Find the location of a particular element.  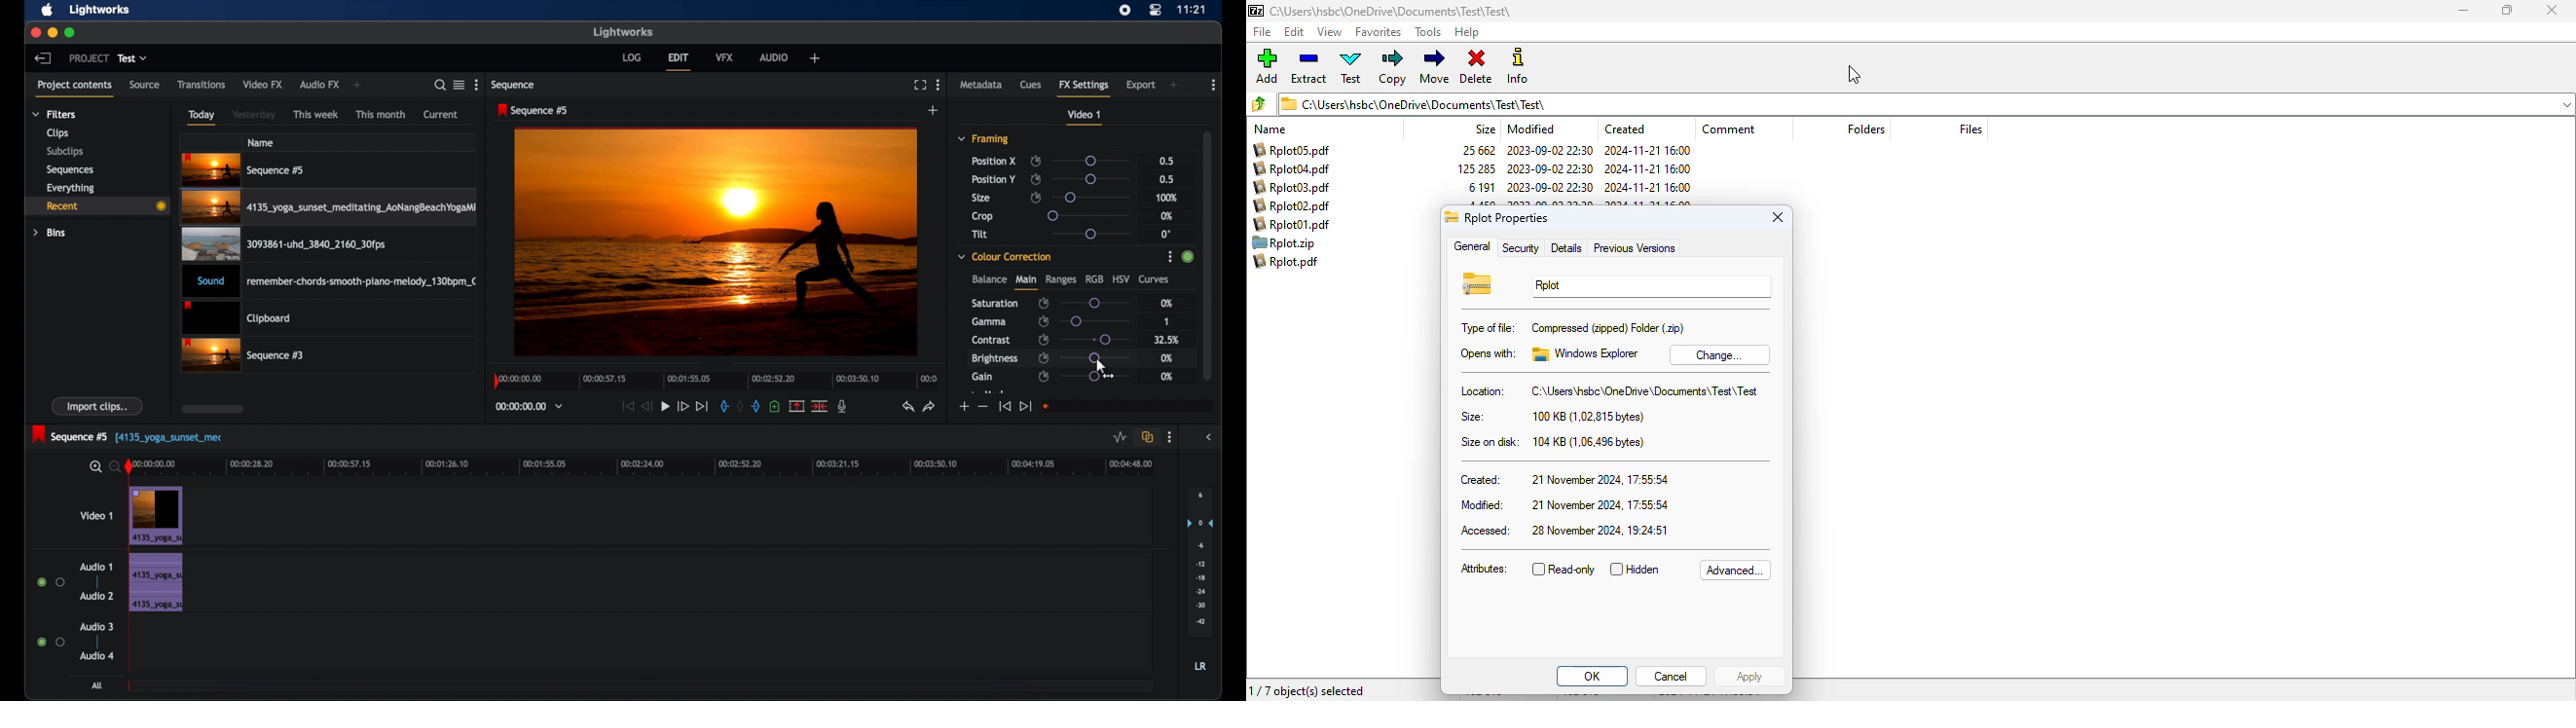

close is located at coordinates (1778, 217).